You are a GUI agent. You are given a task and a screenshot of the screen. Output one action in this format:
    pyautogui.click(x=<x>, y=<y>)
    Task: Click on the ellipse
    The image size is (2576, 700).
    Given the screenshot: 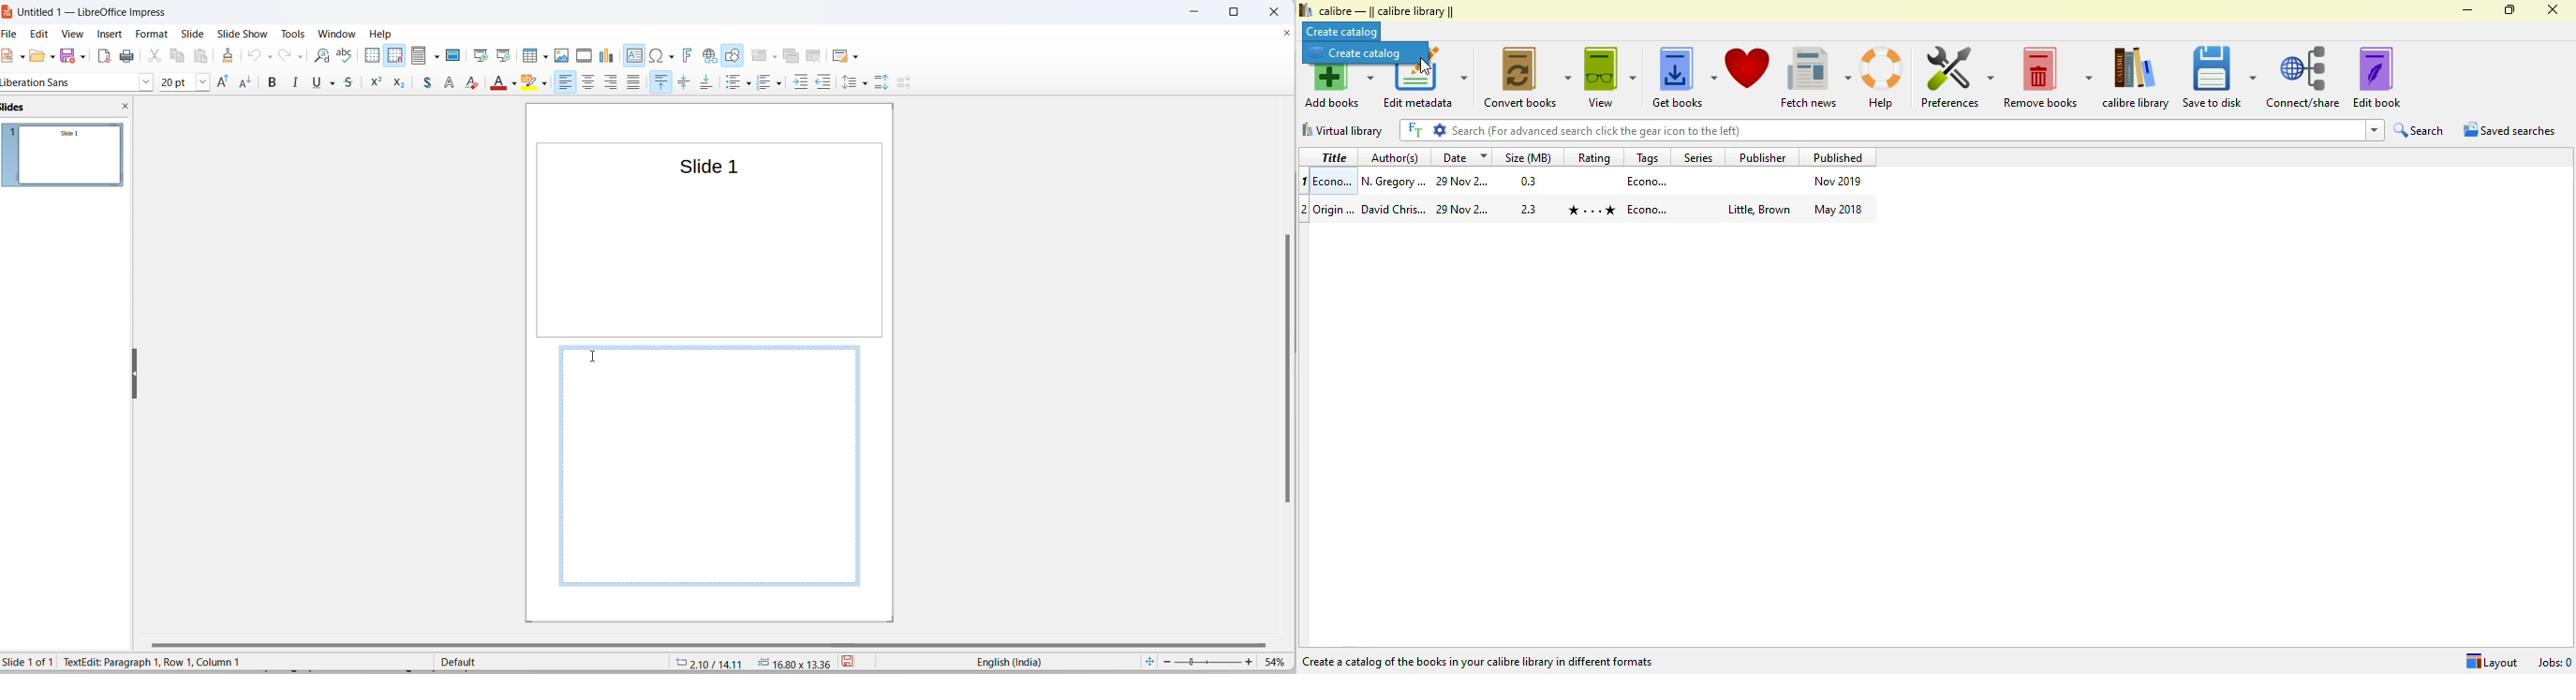 What is the action you would take?
    pyautogui.click(x=171, y=82)
    